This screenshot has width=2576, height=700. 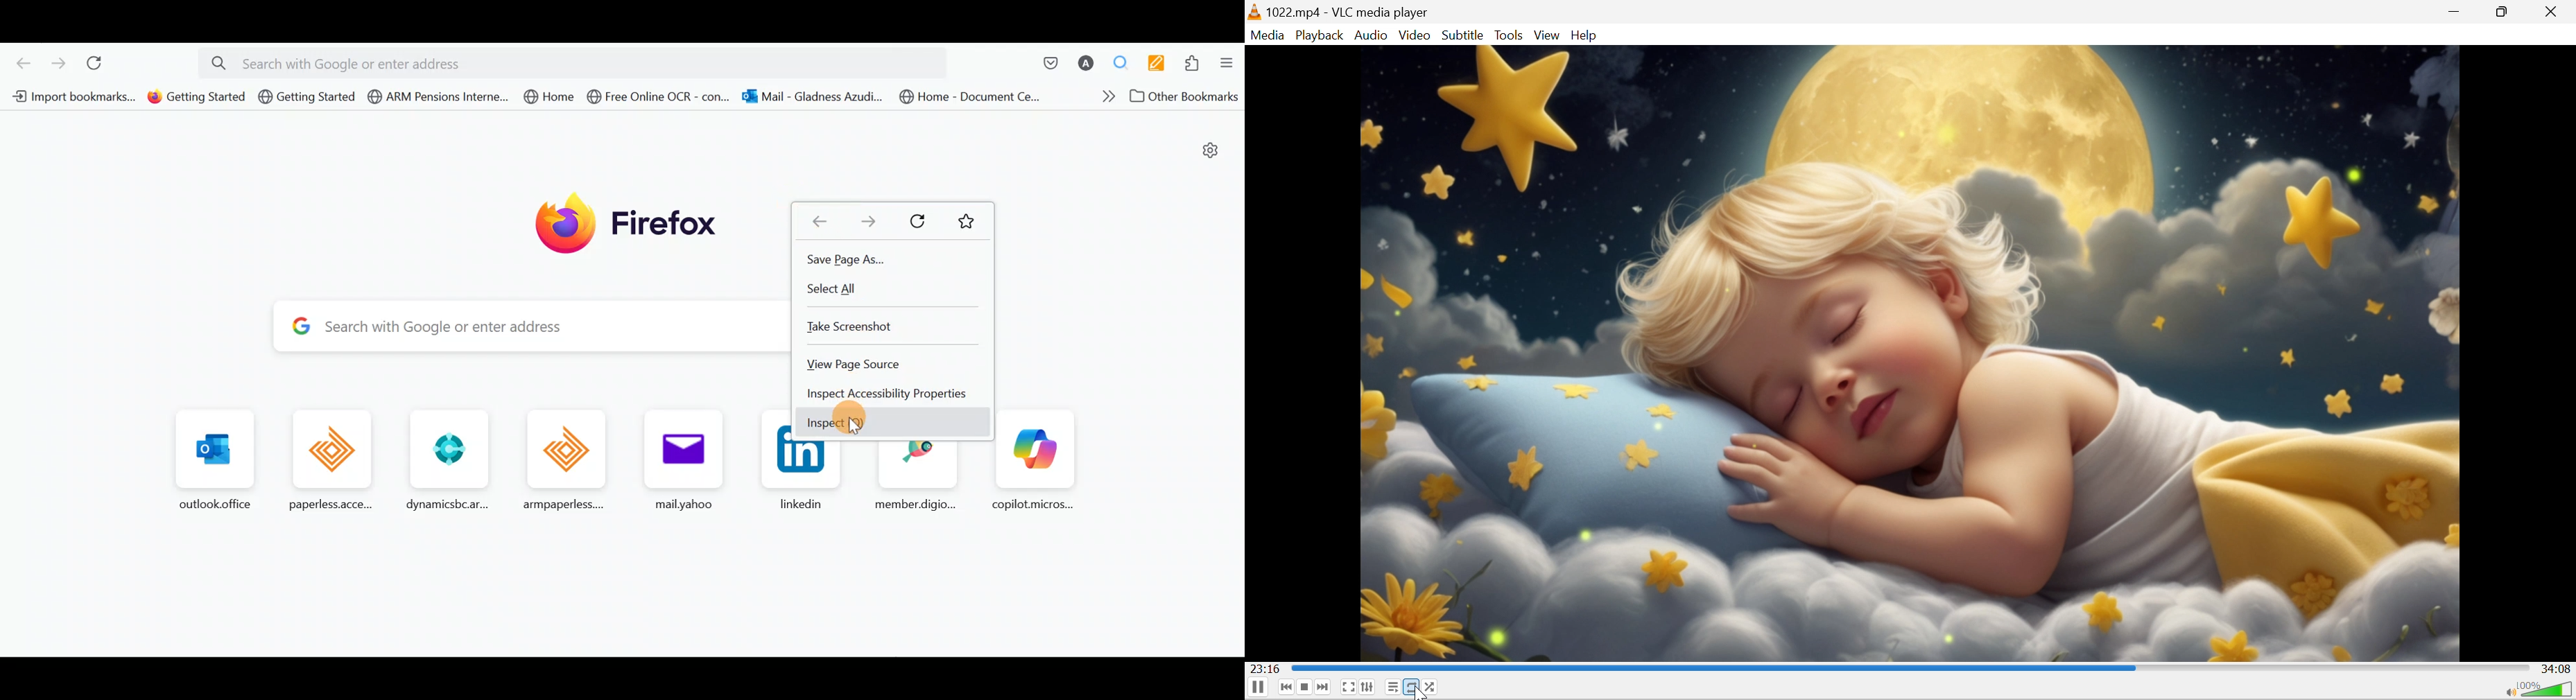 I want to click on Go forward one page, so click(x=58, y=64).